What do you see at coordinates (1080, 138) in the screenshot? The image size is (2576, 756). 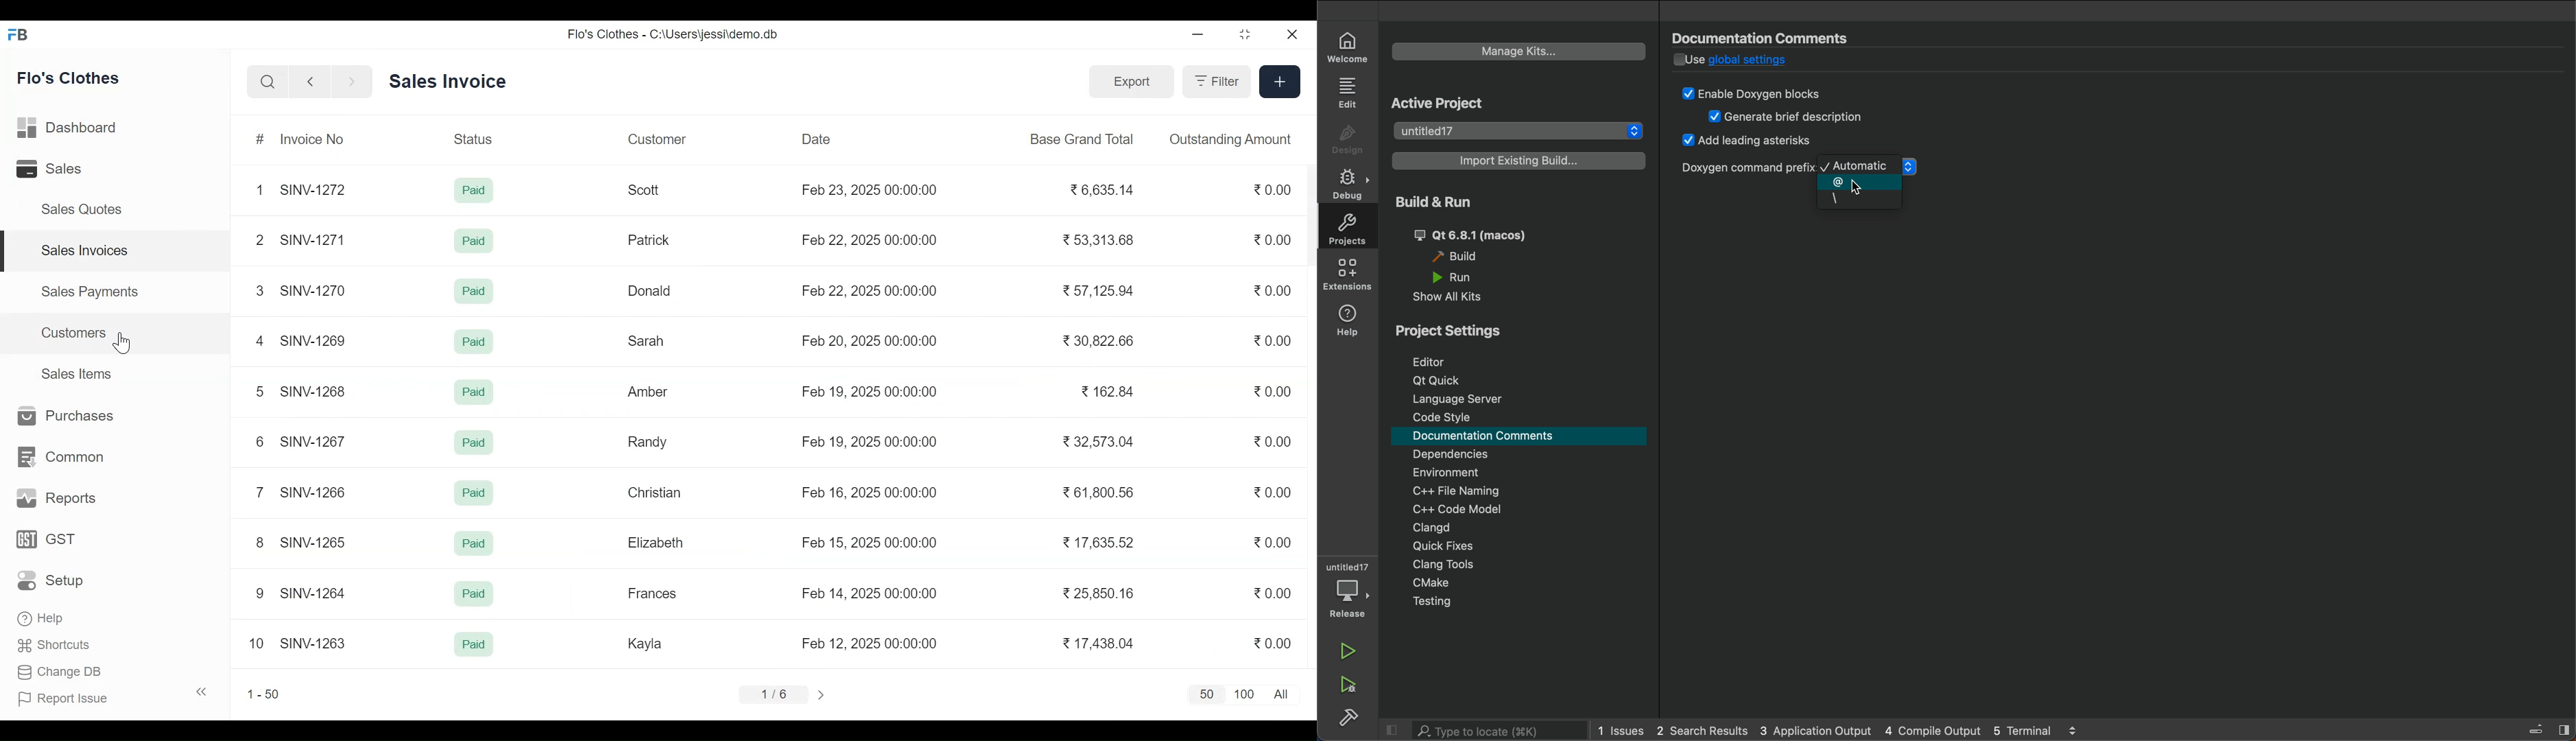 I see `Base Grand Total` at bounding box center [1080, 138].